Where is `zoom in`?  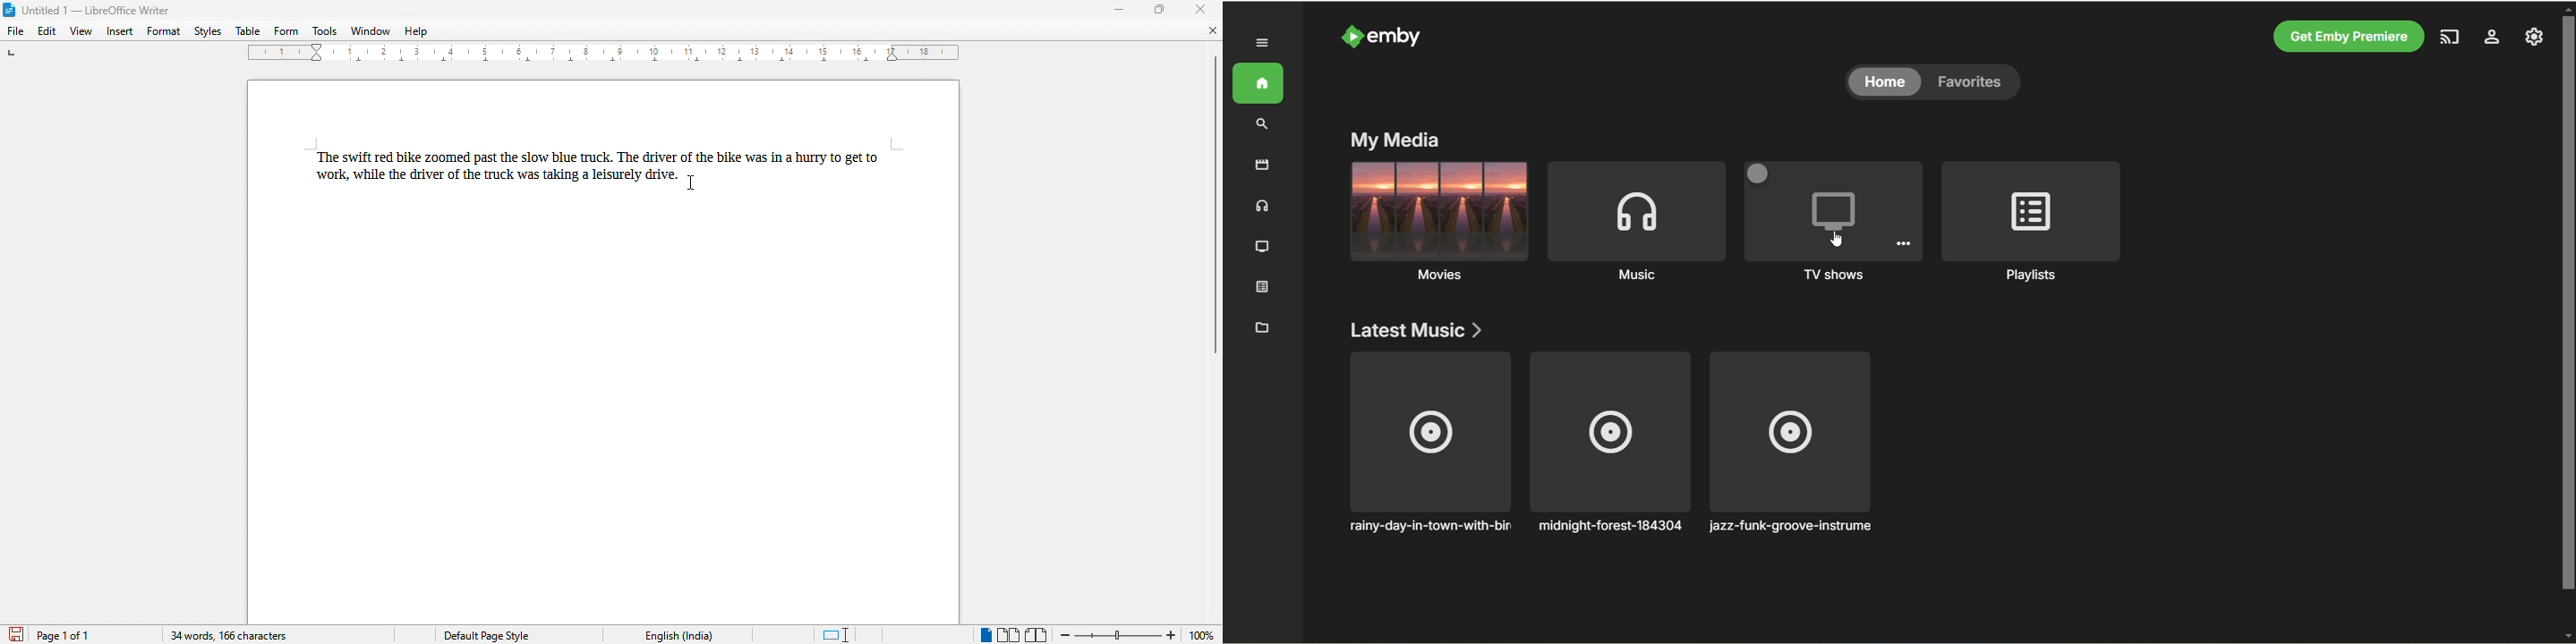 zoom in is located at coordinates (1172, 634).